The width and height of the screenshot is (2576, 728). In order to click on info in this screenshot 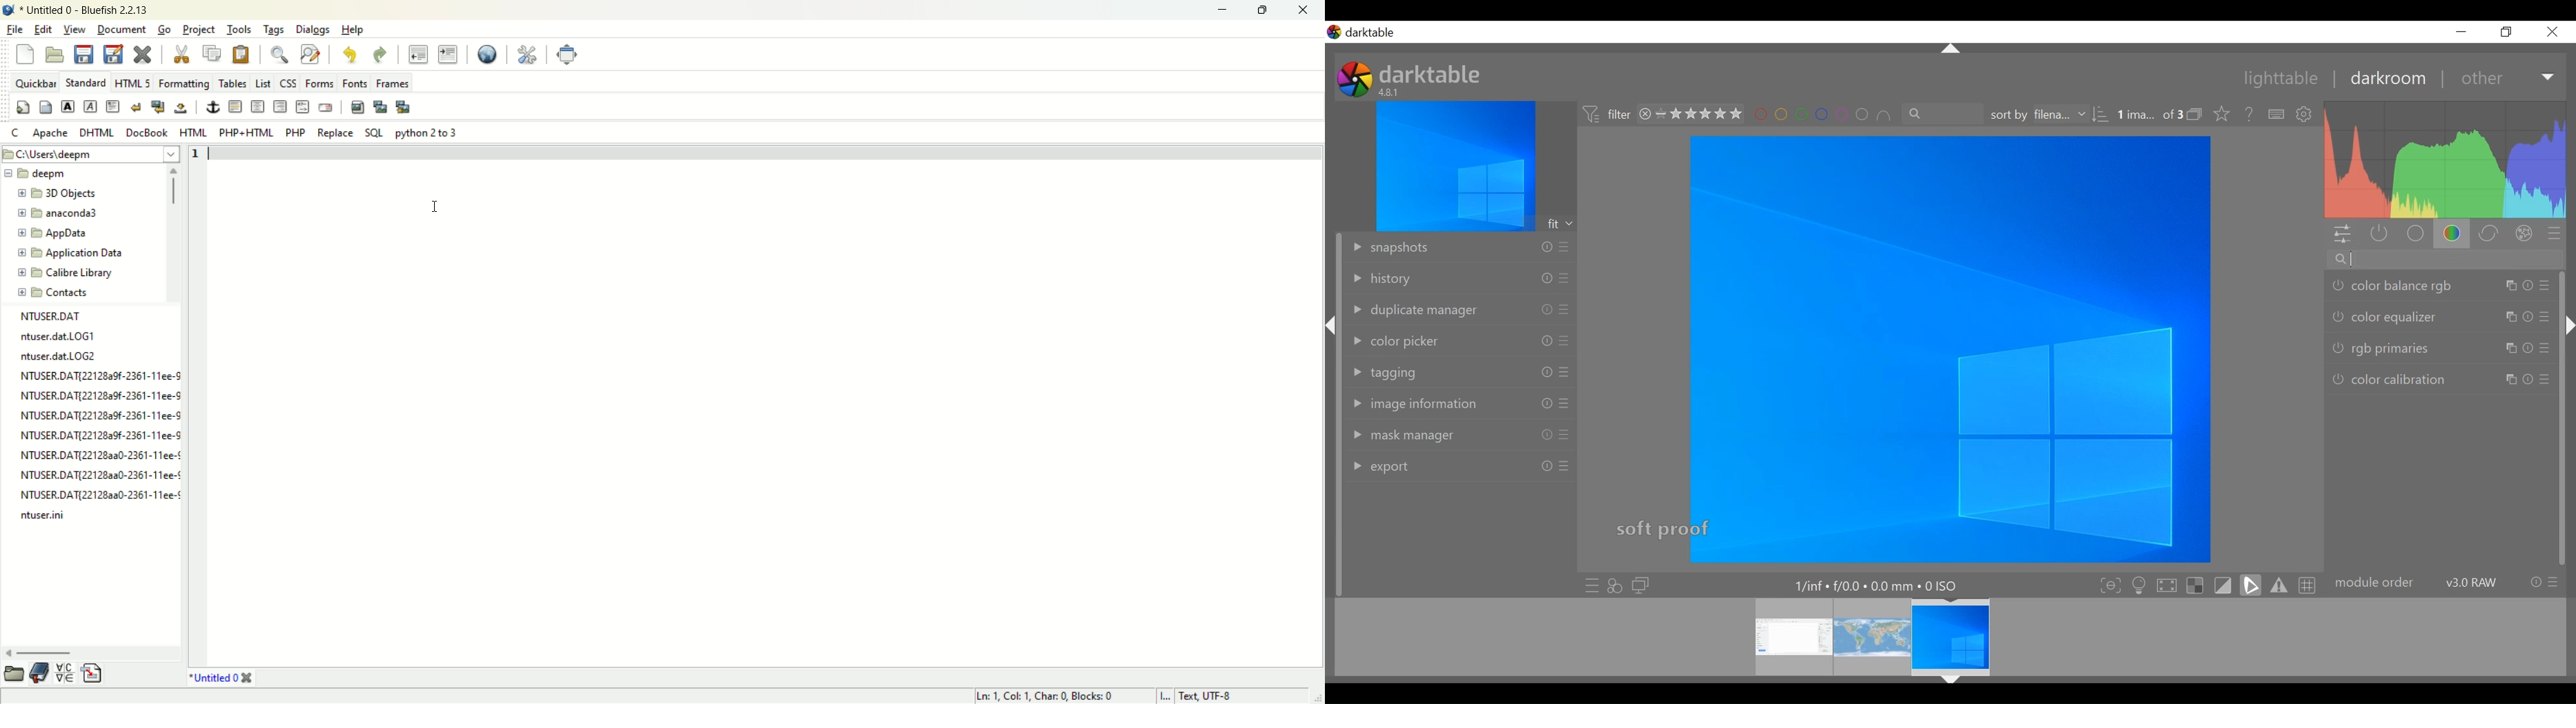, I will do `click(2536, 582)`.